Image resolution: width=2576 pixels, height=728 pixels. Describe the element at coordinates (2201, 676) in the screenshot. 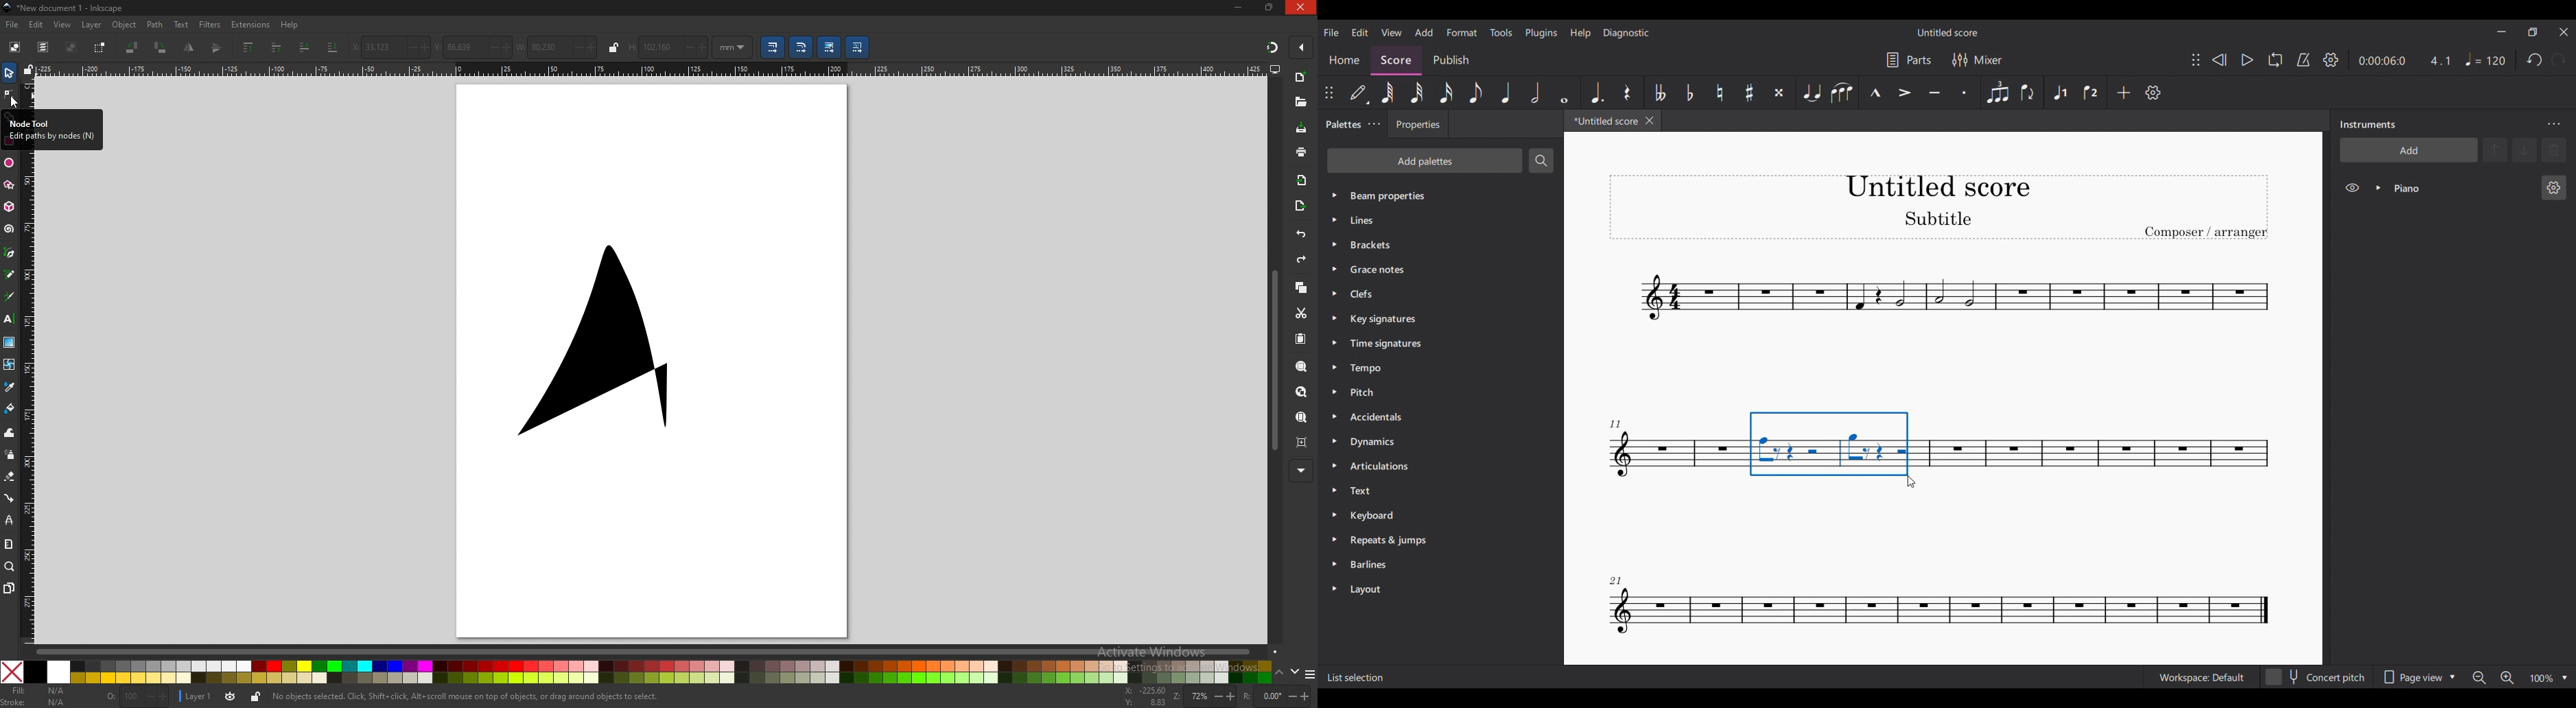

I see `Workspace default` at that location.